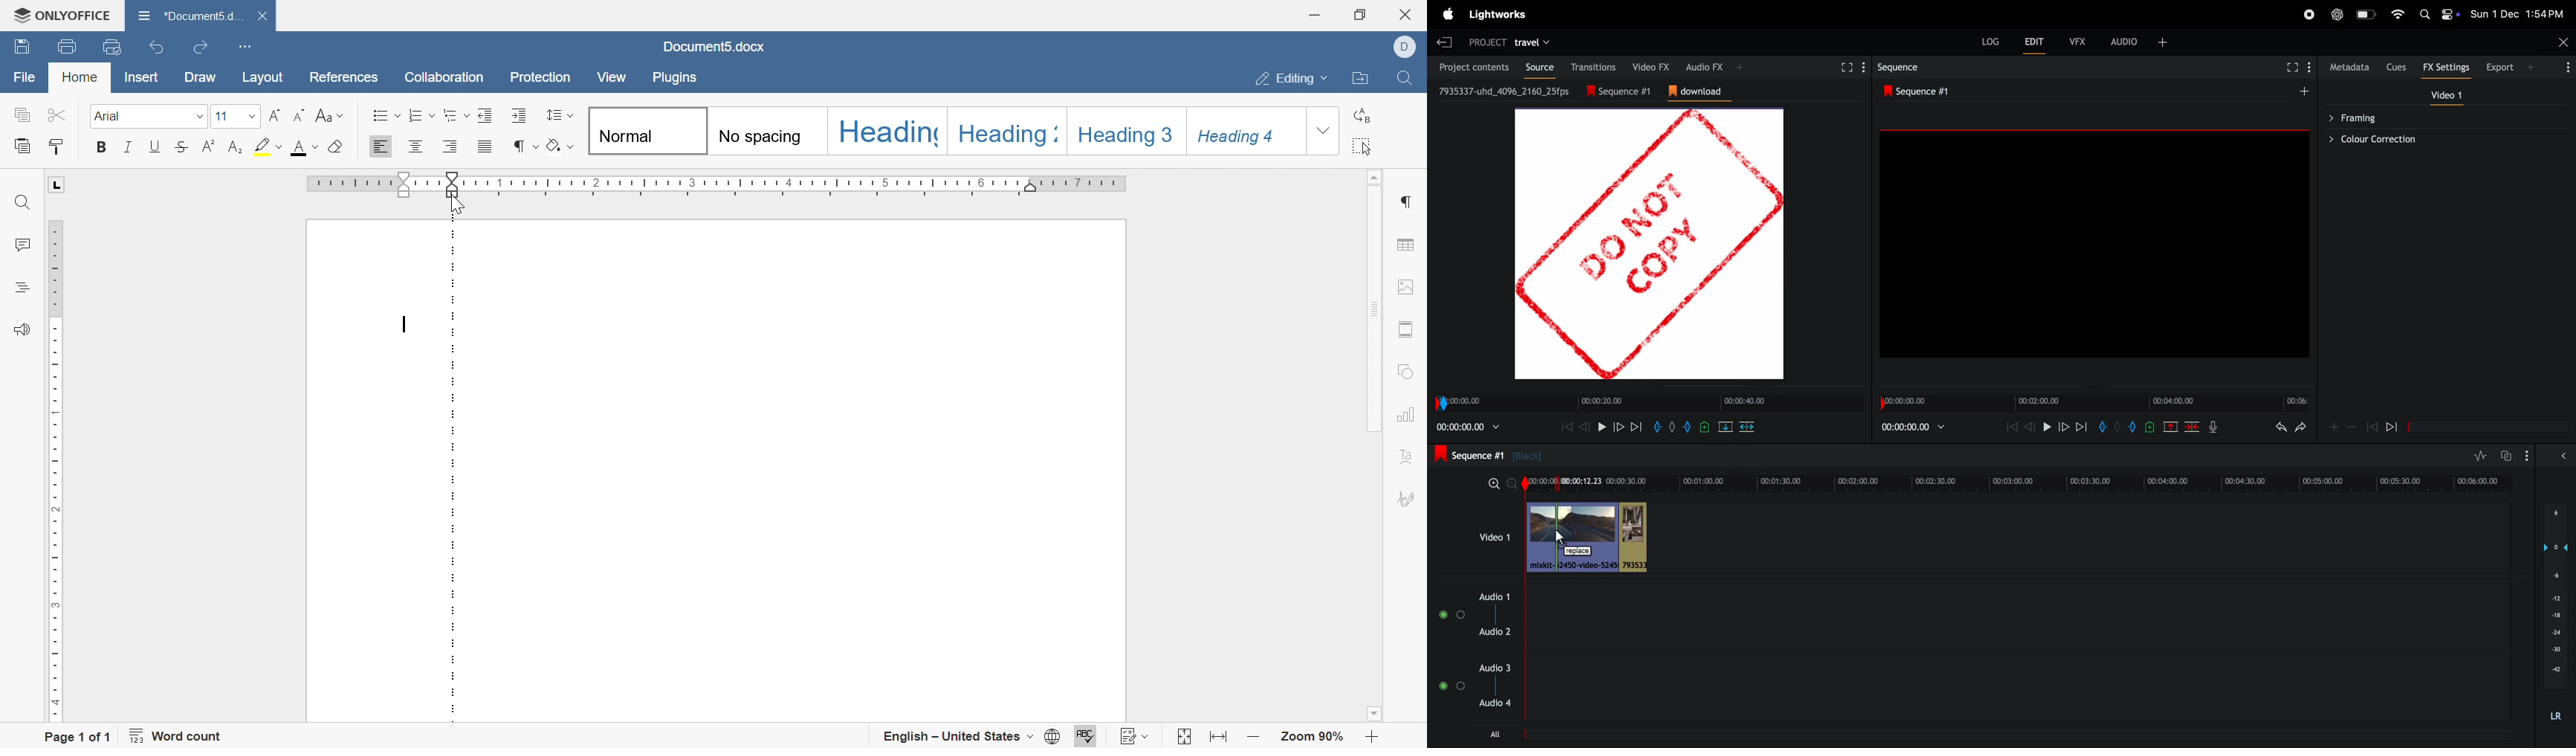 This screenshot has width=2576, height=756. I want to click on add in, so click(2102, 426).